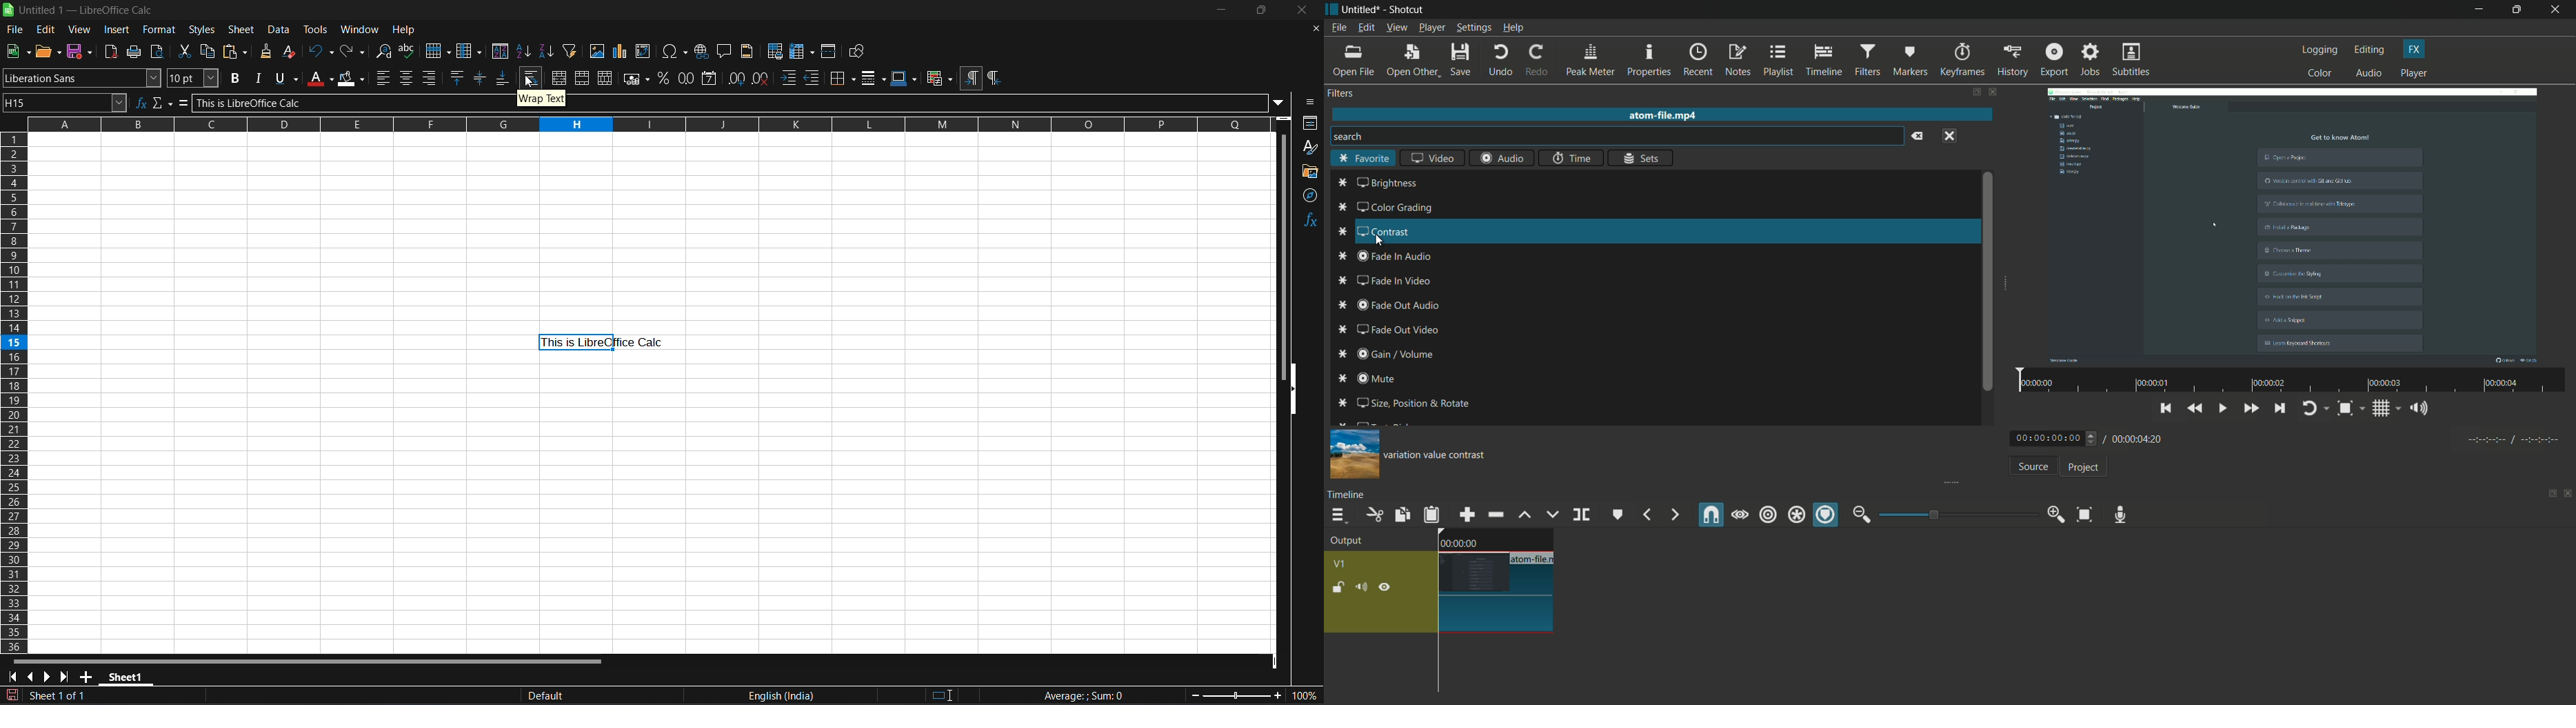  I want to click on / 00:00:04:20 (total time), so click(2136, 437).